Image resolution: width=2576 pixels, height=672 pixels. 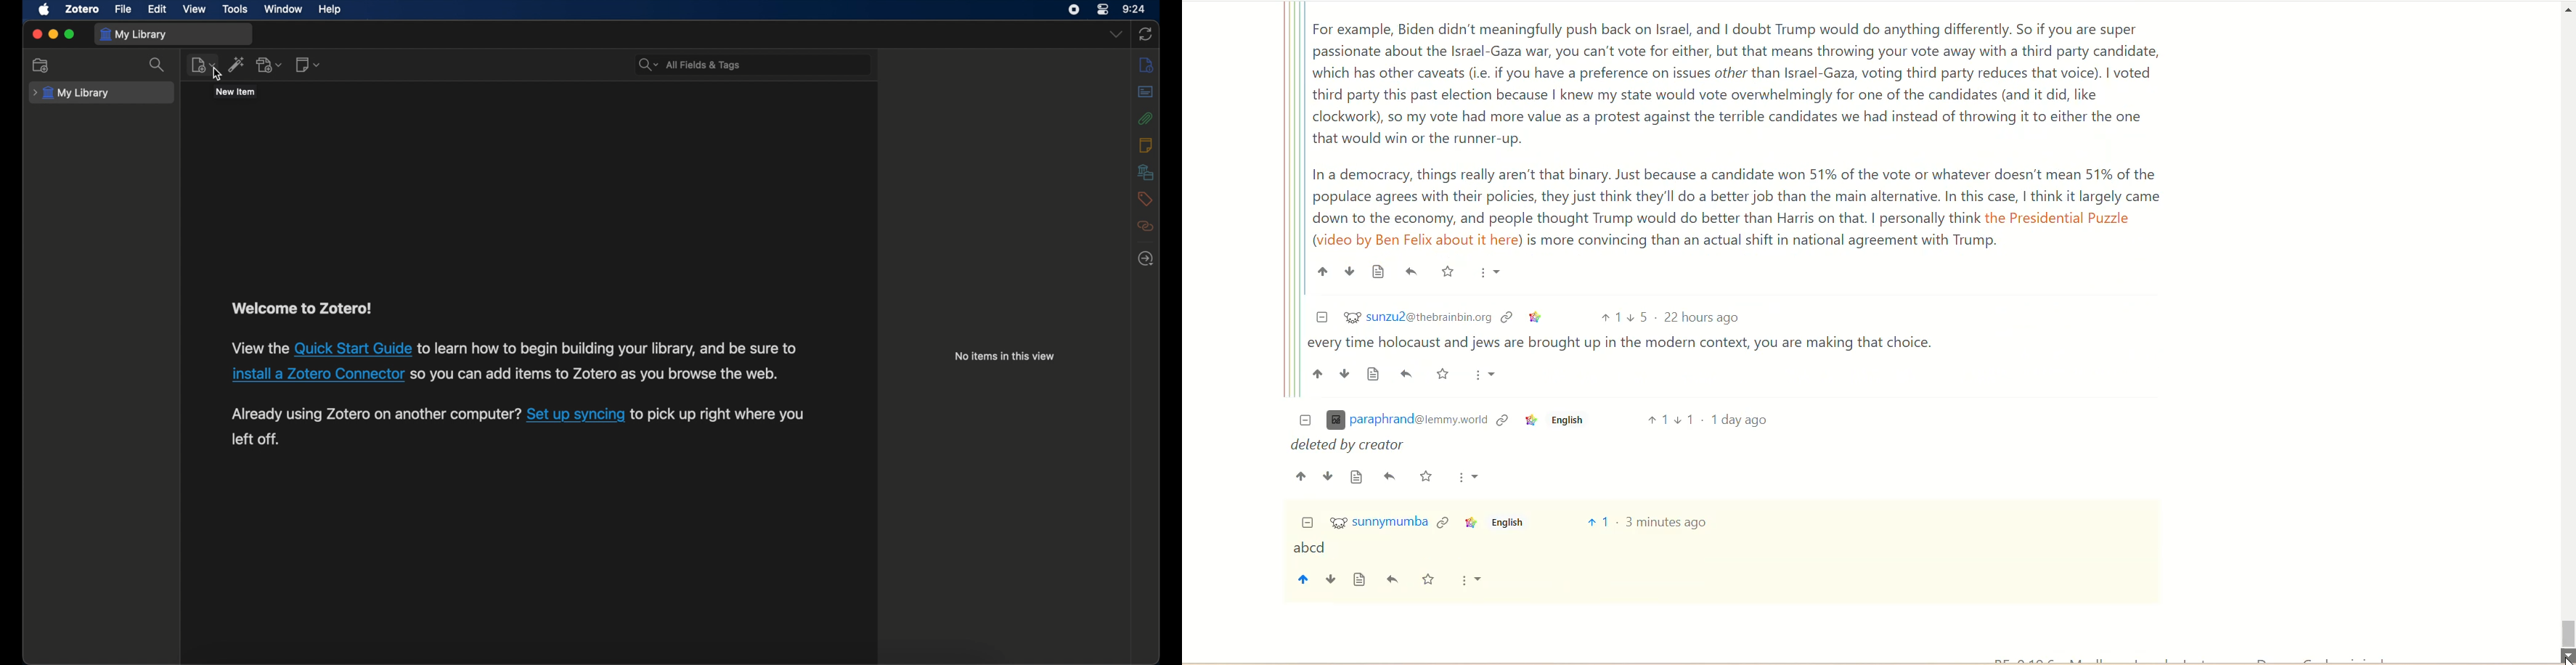 I want to click on search, so click(x=692, y=65).